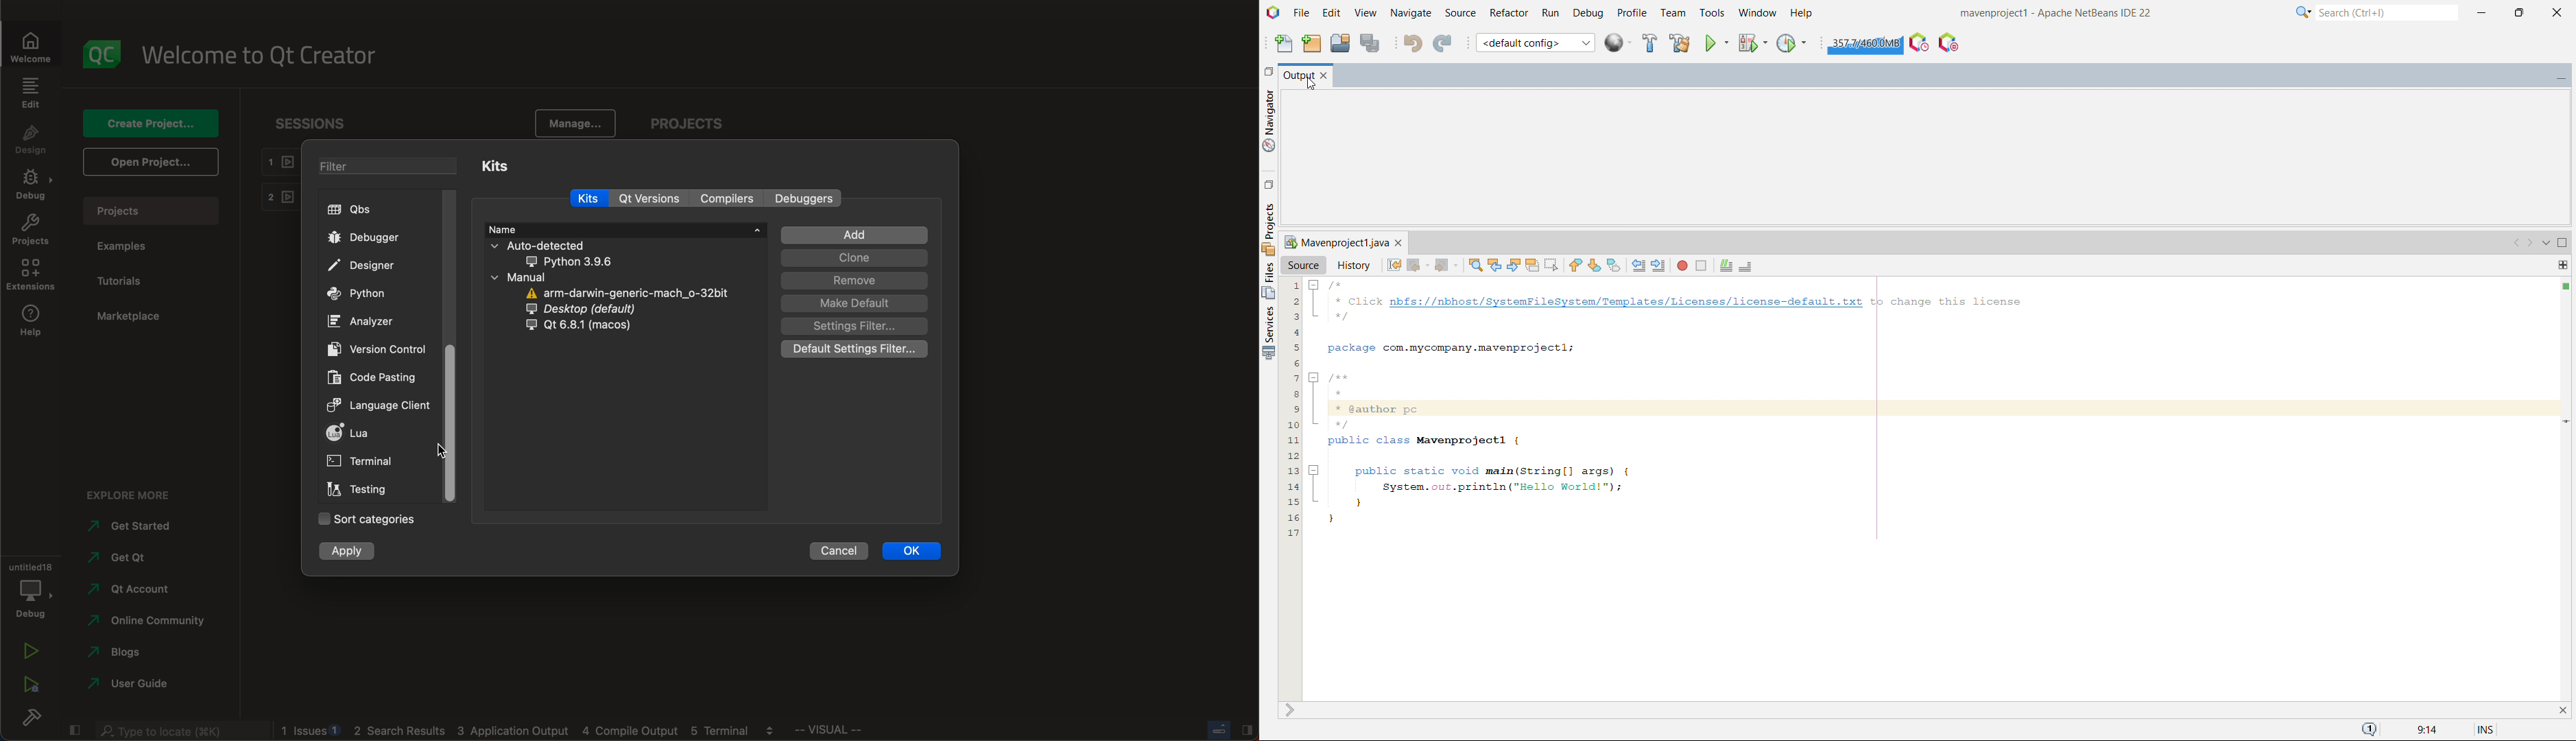  Describe the element at coordinates (686, 120) in the screenshot. I see `projects` at that location.